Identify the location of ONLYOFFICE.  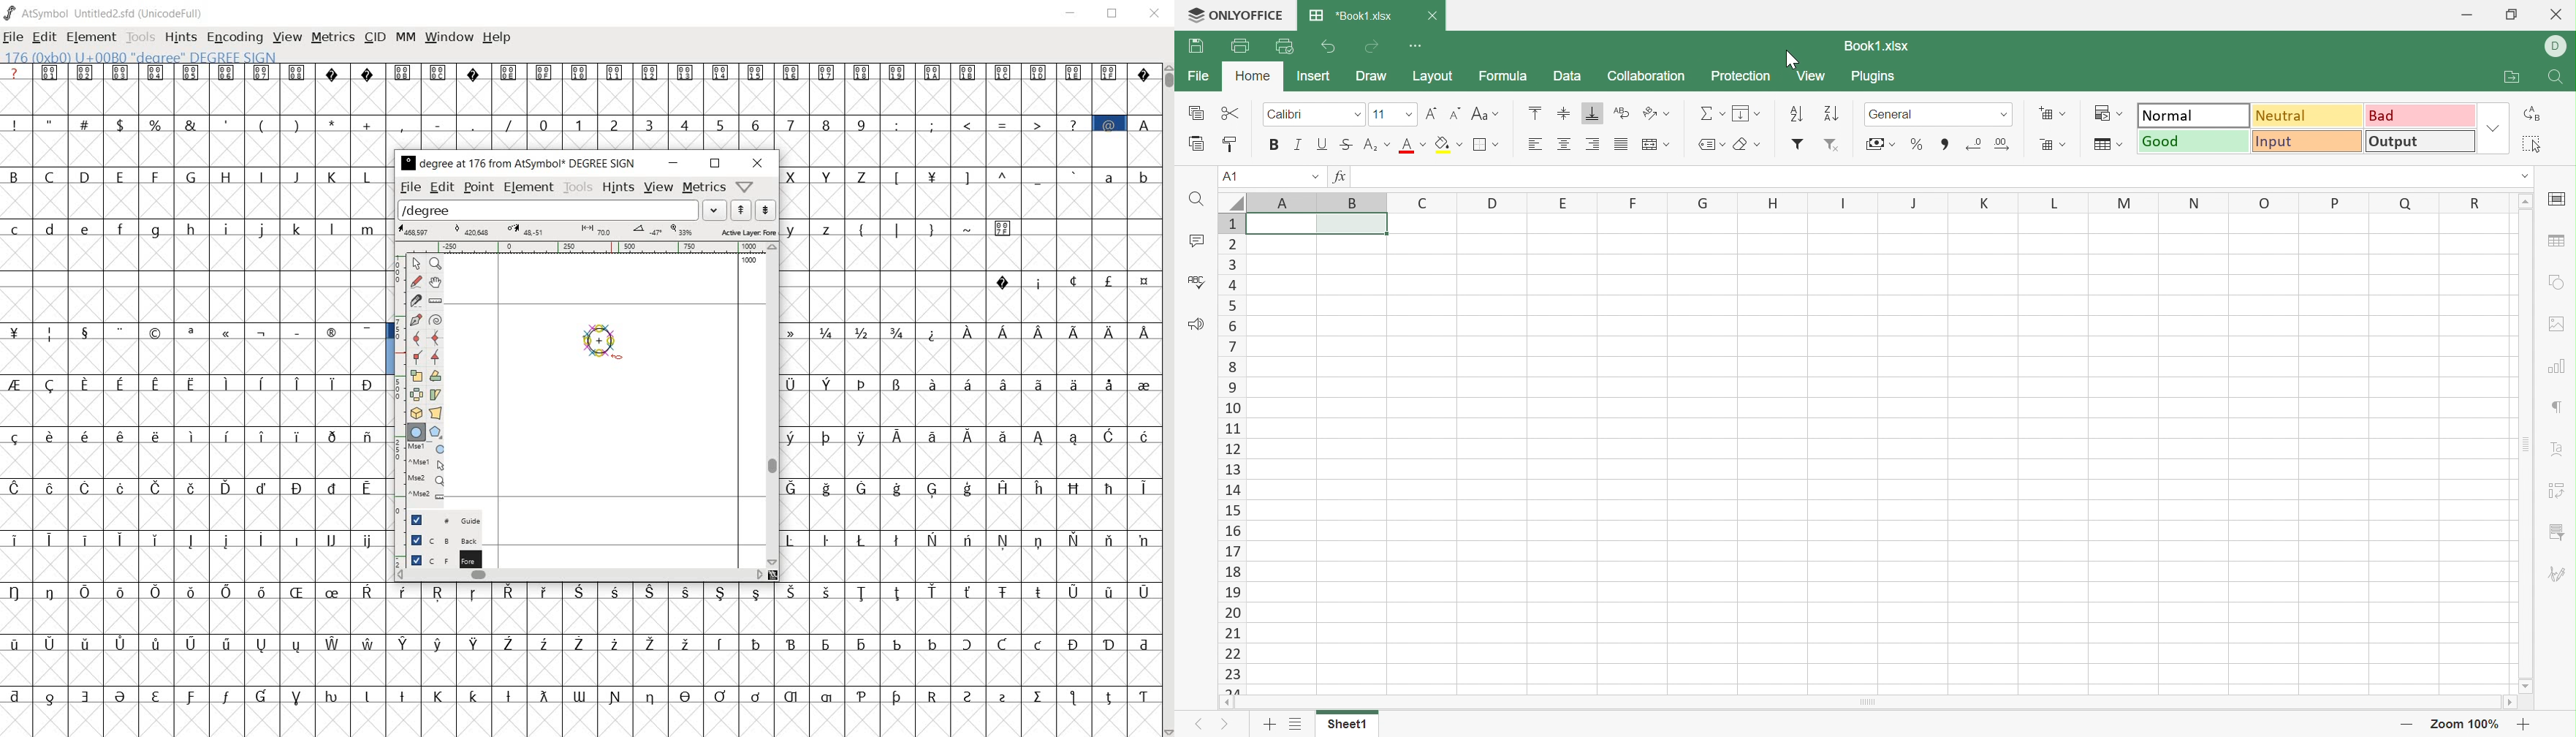
(1234, 18).